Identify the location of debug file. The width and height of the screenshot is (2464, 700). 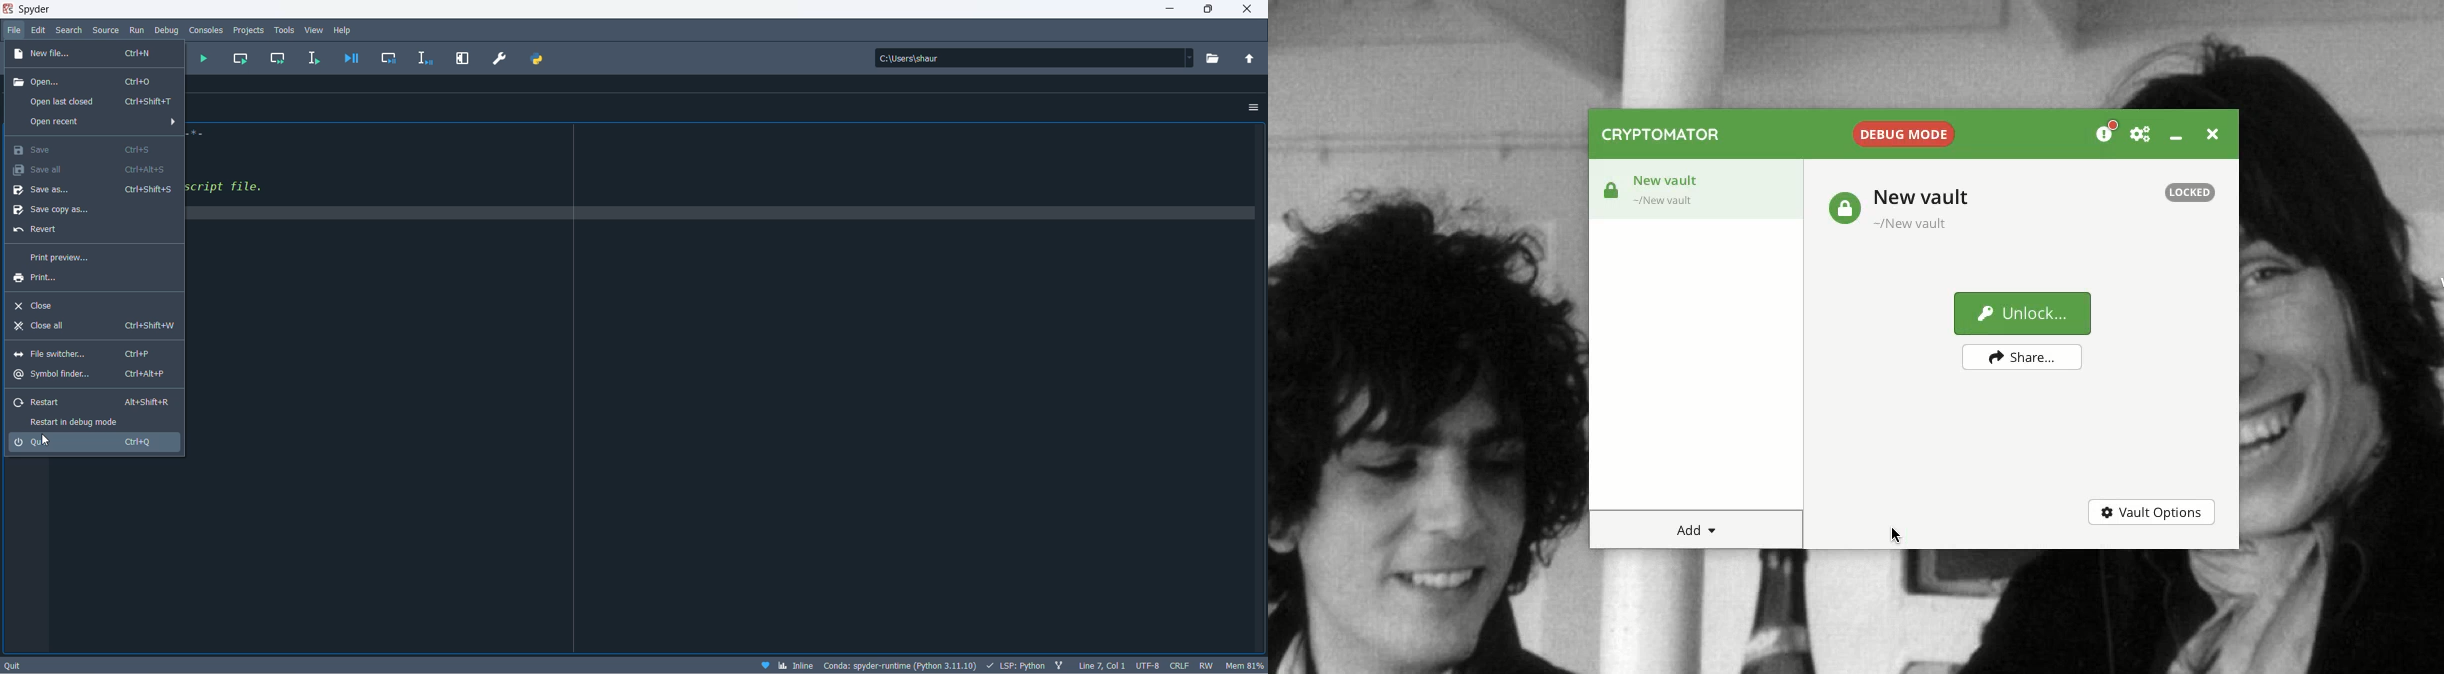
(352, 61).